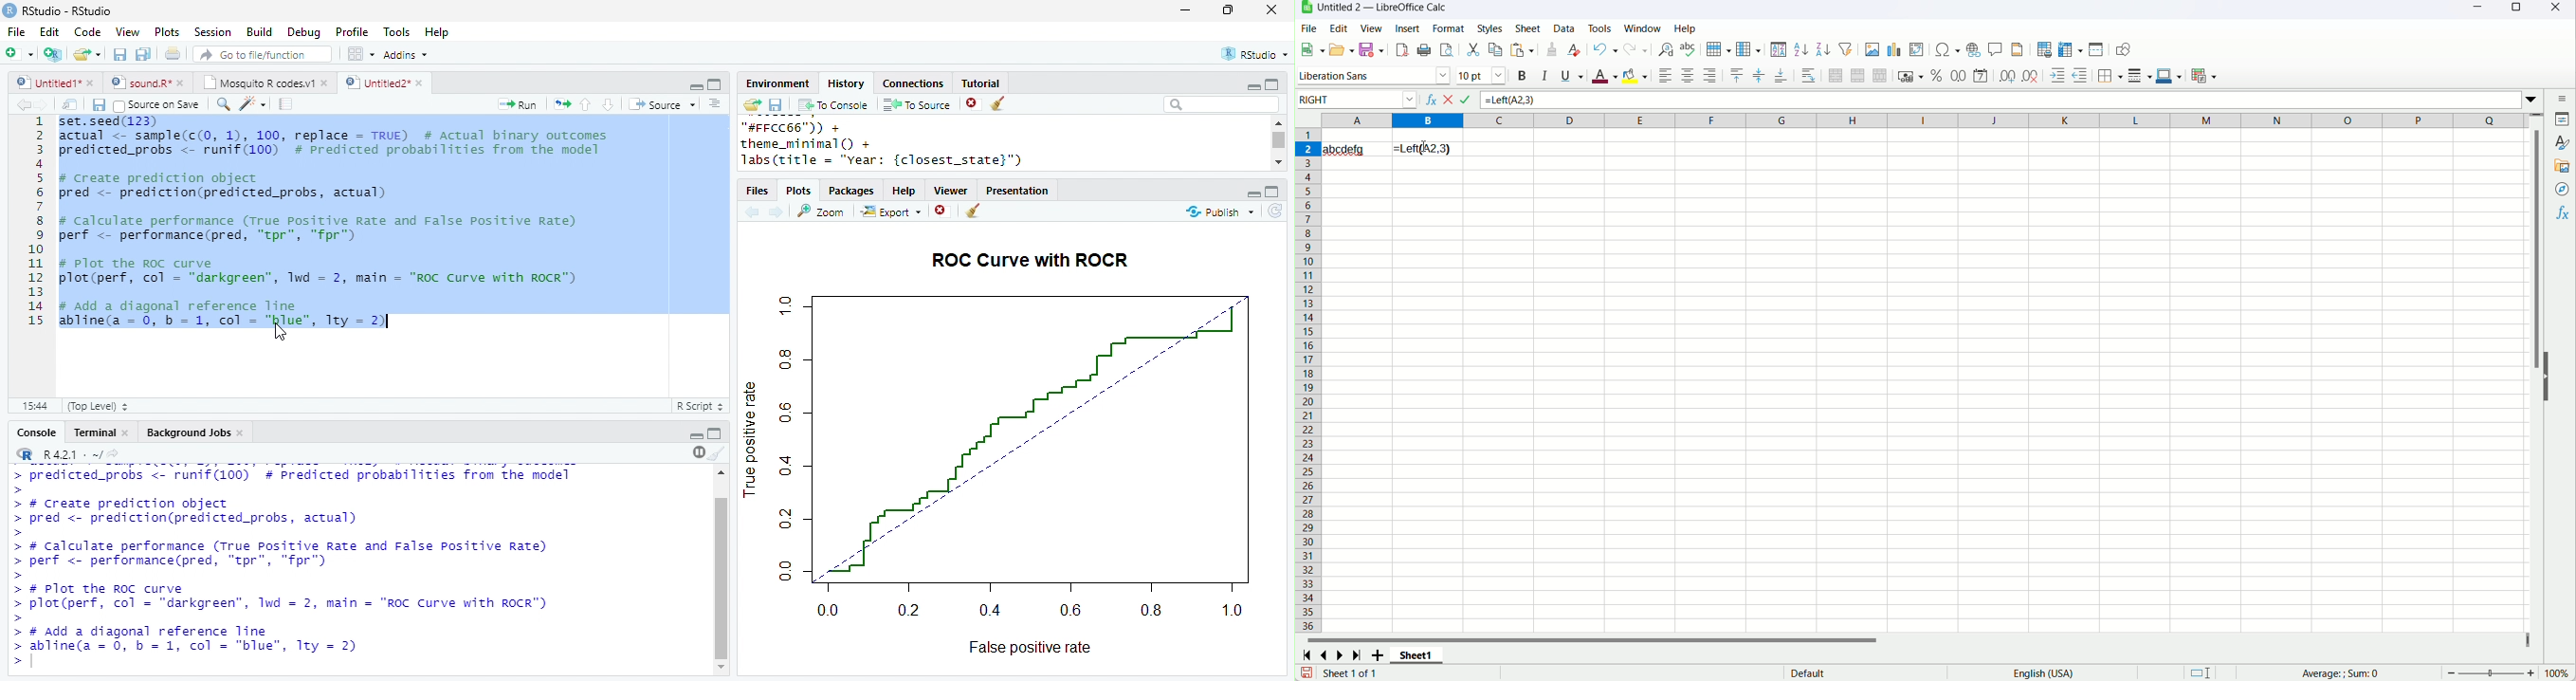  What do you see at coordinates (999, 104) in the screenshot?
I see `clear` at bounding box center [999, 104].